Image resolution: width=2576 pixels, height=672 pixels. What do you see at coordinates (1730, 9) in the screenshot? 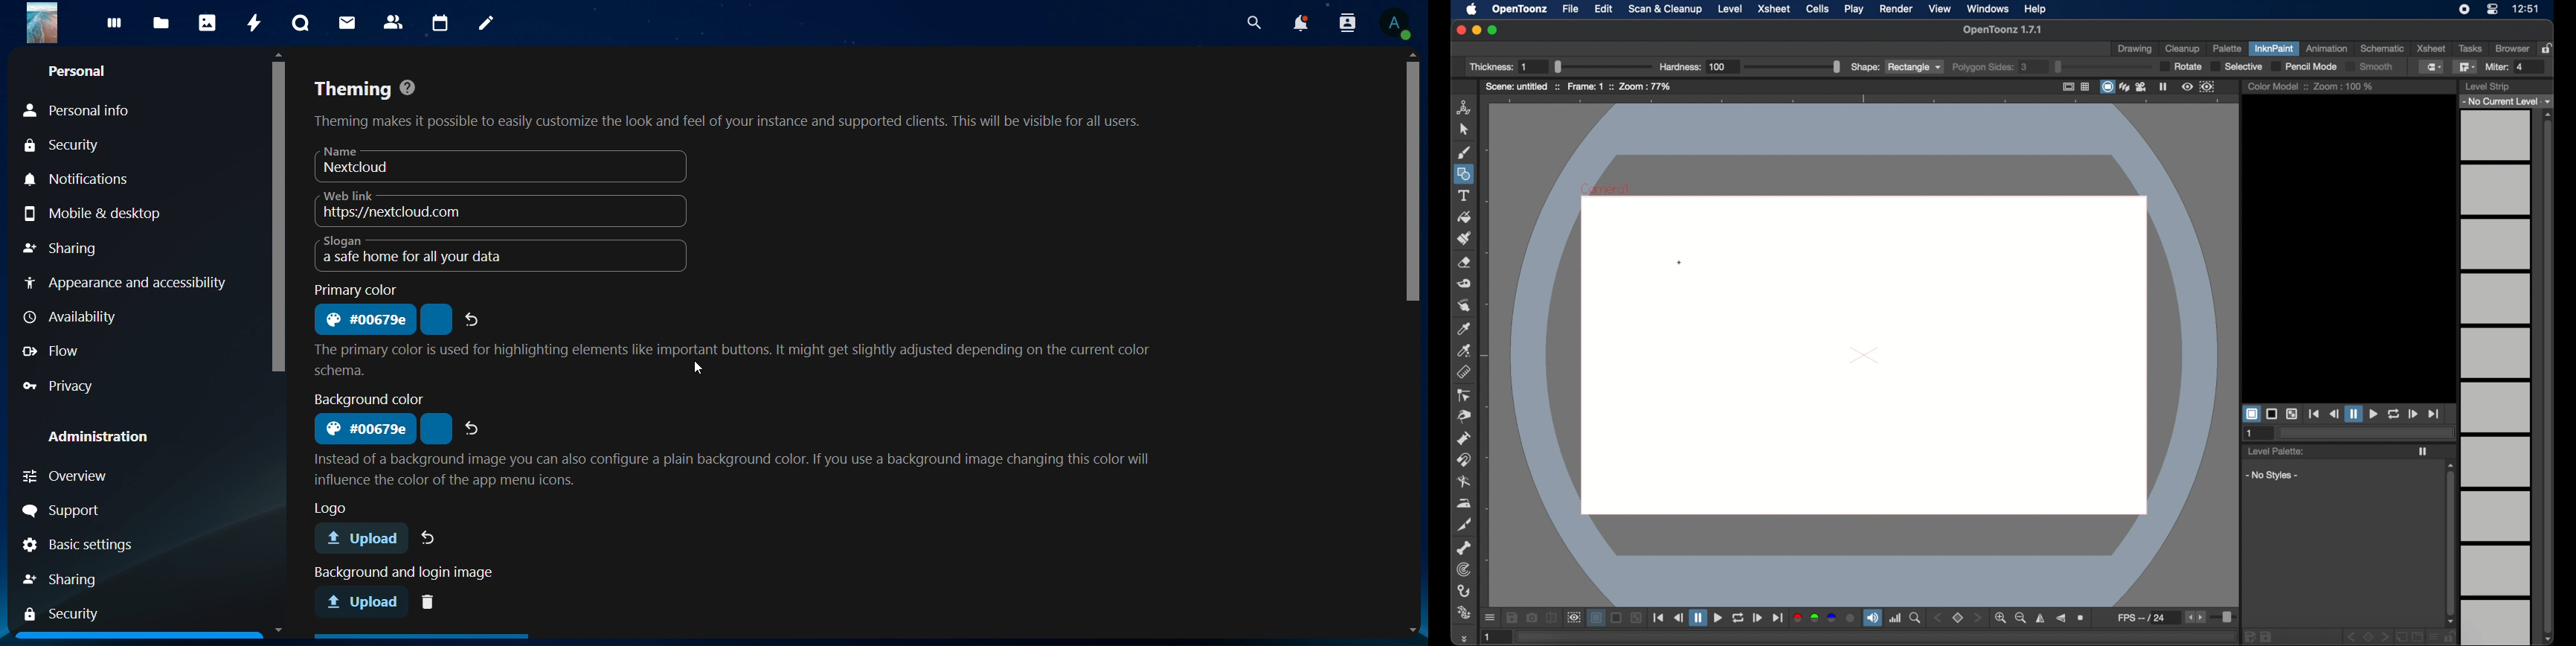
I see `level` at bounding box center [1730, 9].